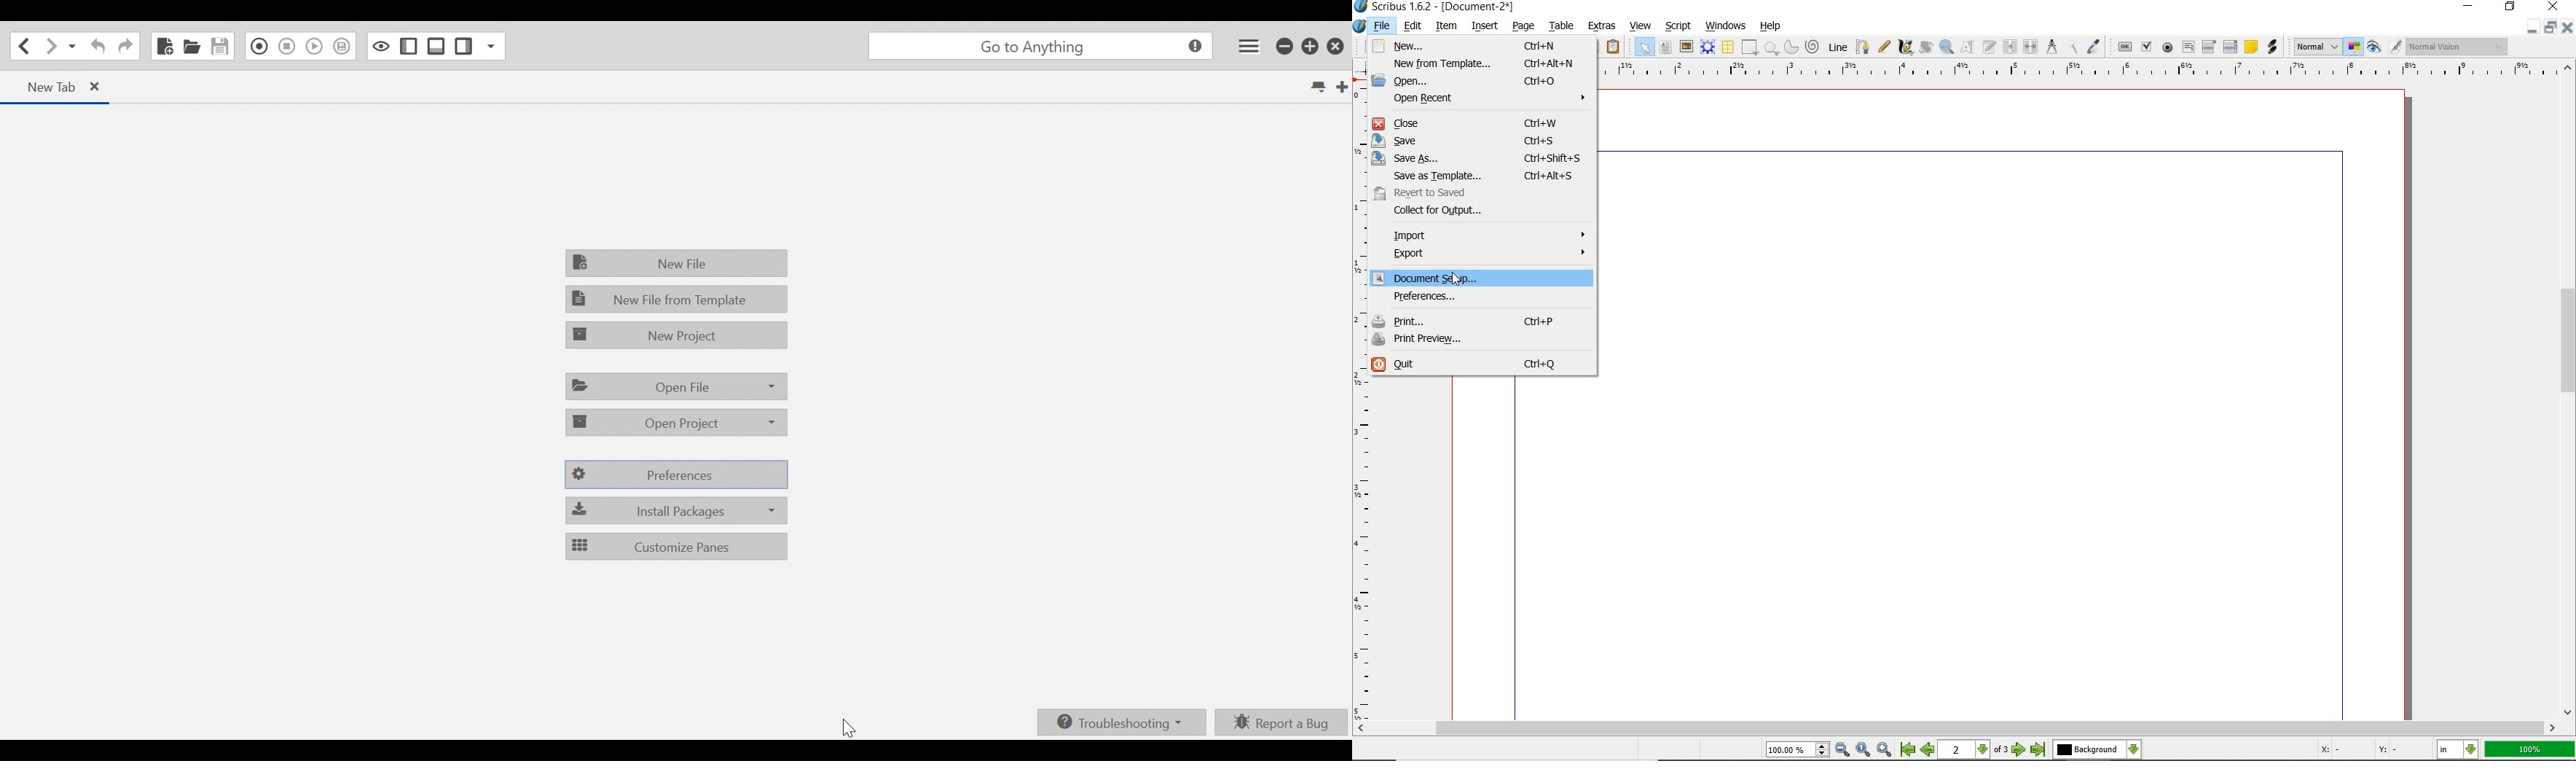  What do you see at coordinates (1748, 48) in the screenshot?
I see `shape` at bounding box center [1748, 48].